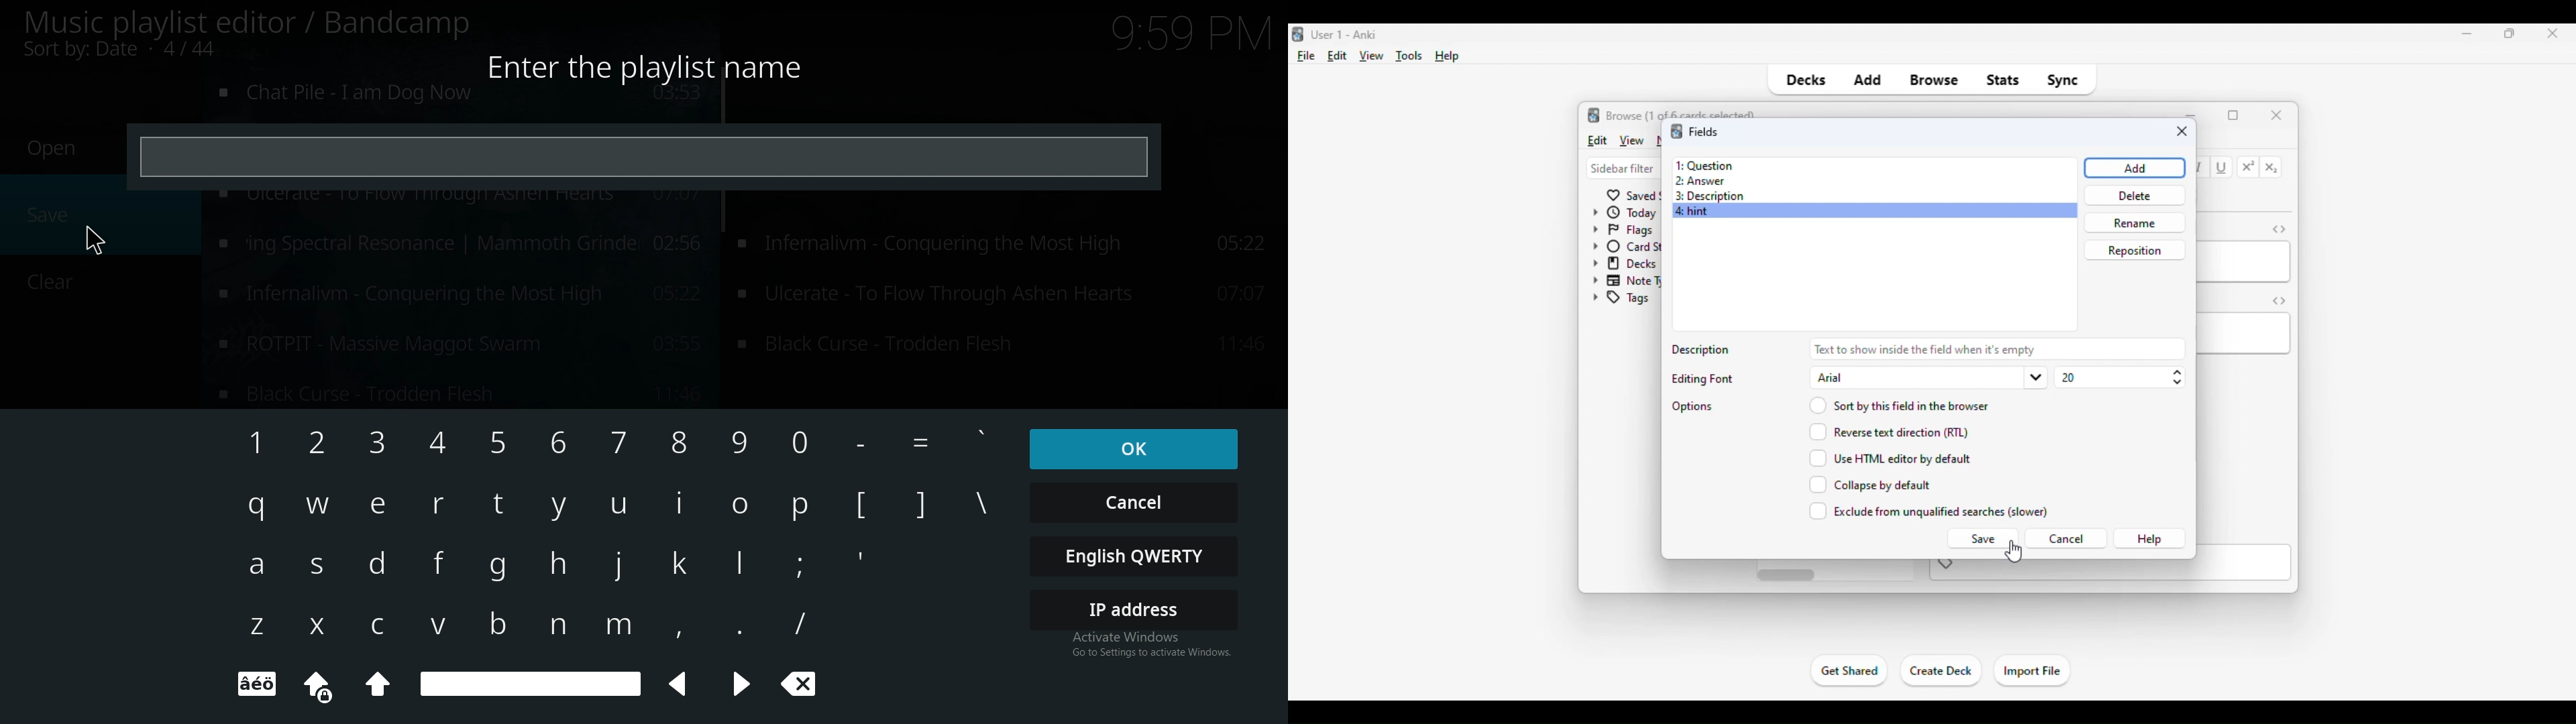 The image size is (2576, 728). Describe the element at coordinates (645, 156) in the screenshot. I see `name input` at that location.